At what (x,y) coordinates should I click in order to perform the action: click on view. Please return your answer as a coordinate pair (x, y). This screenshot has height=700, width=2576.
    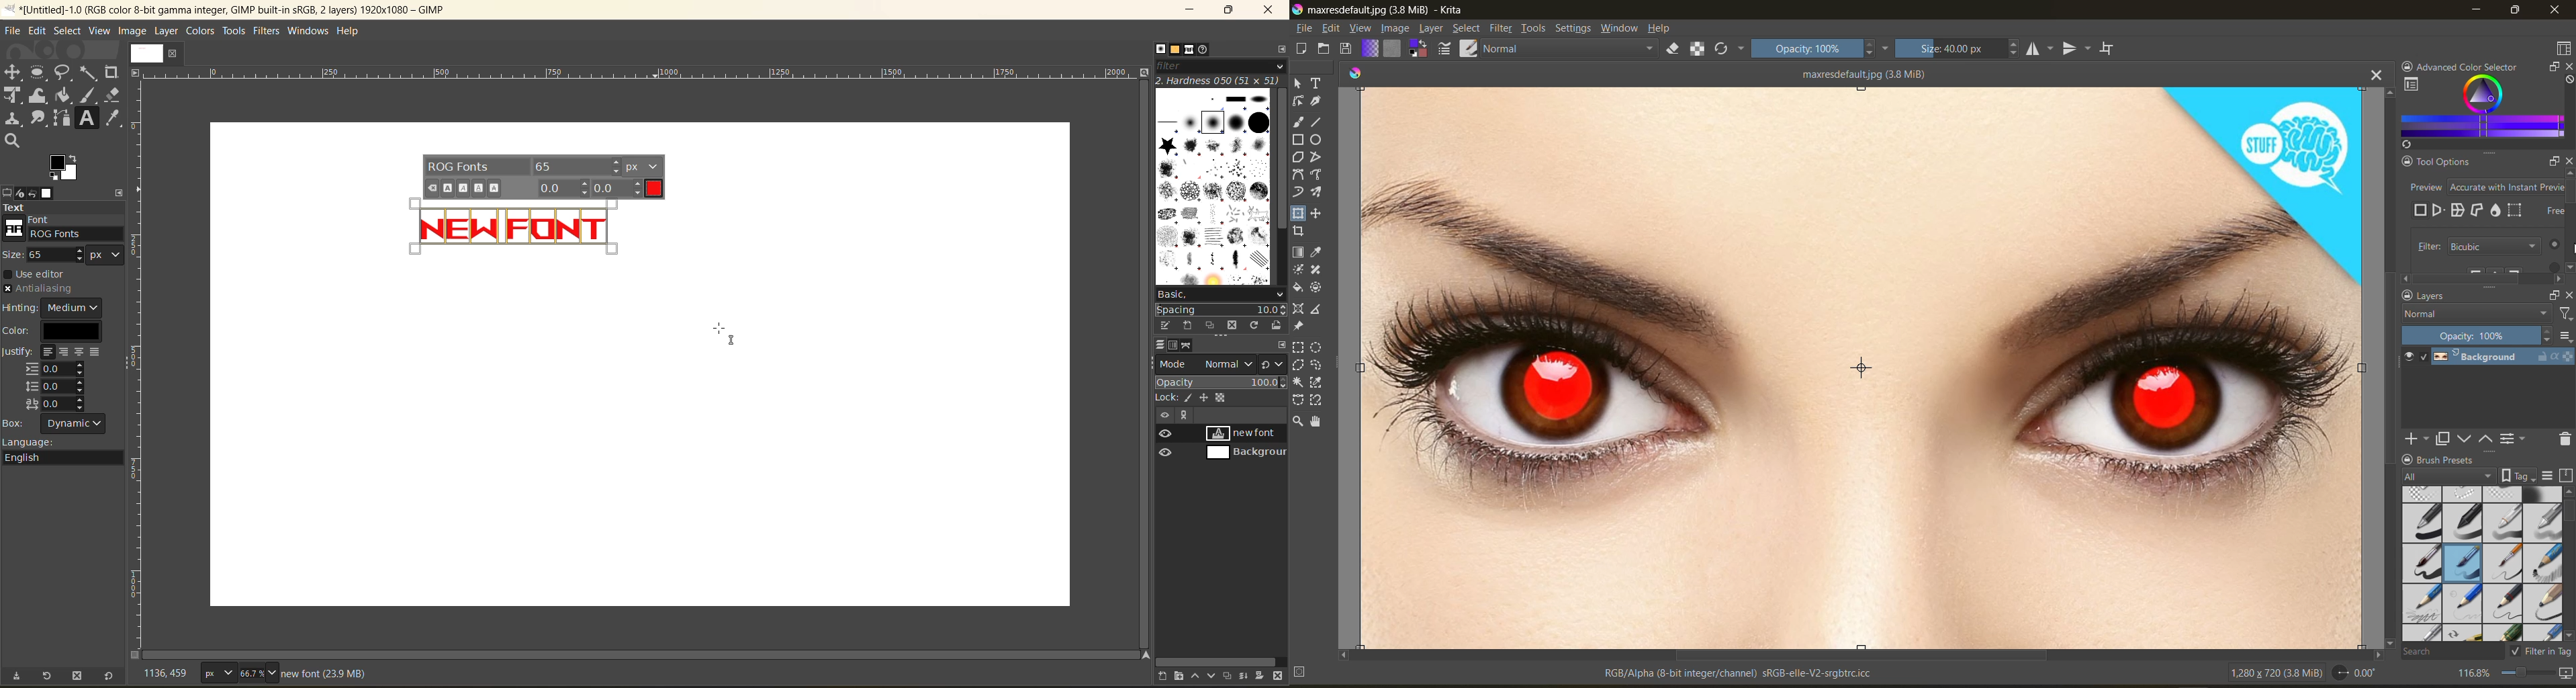
    Looking at the image, I should click on (1362, 30).